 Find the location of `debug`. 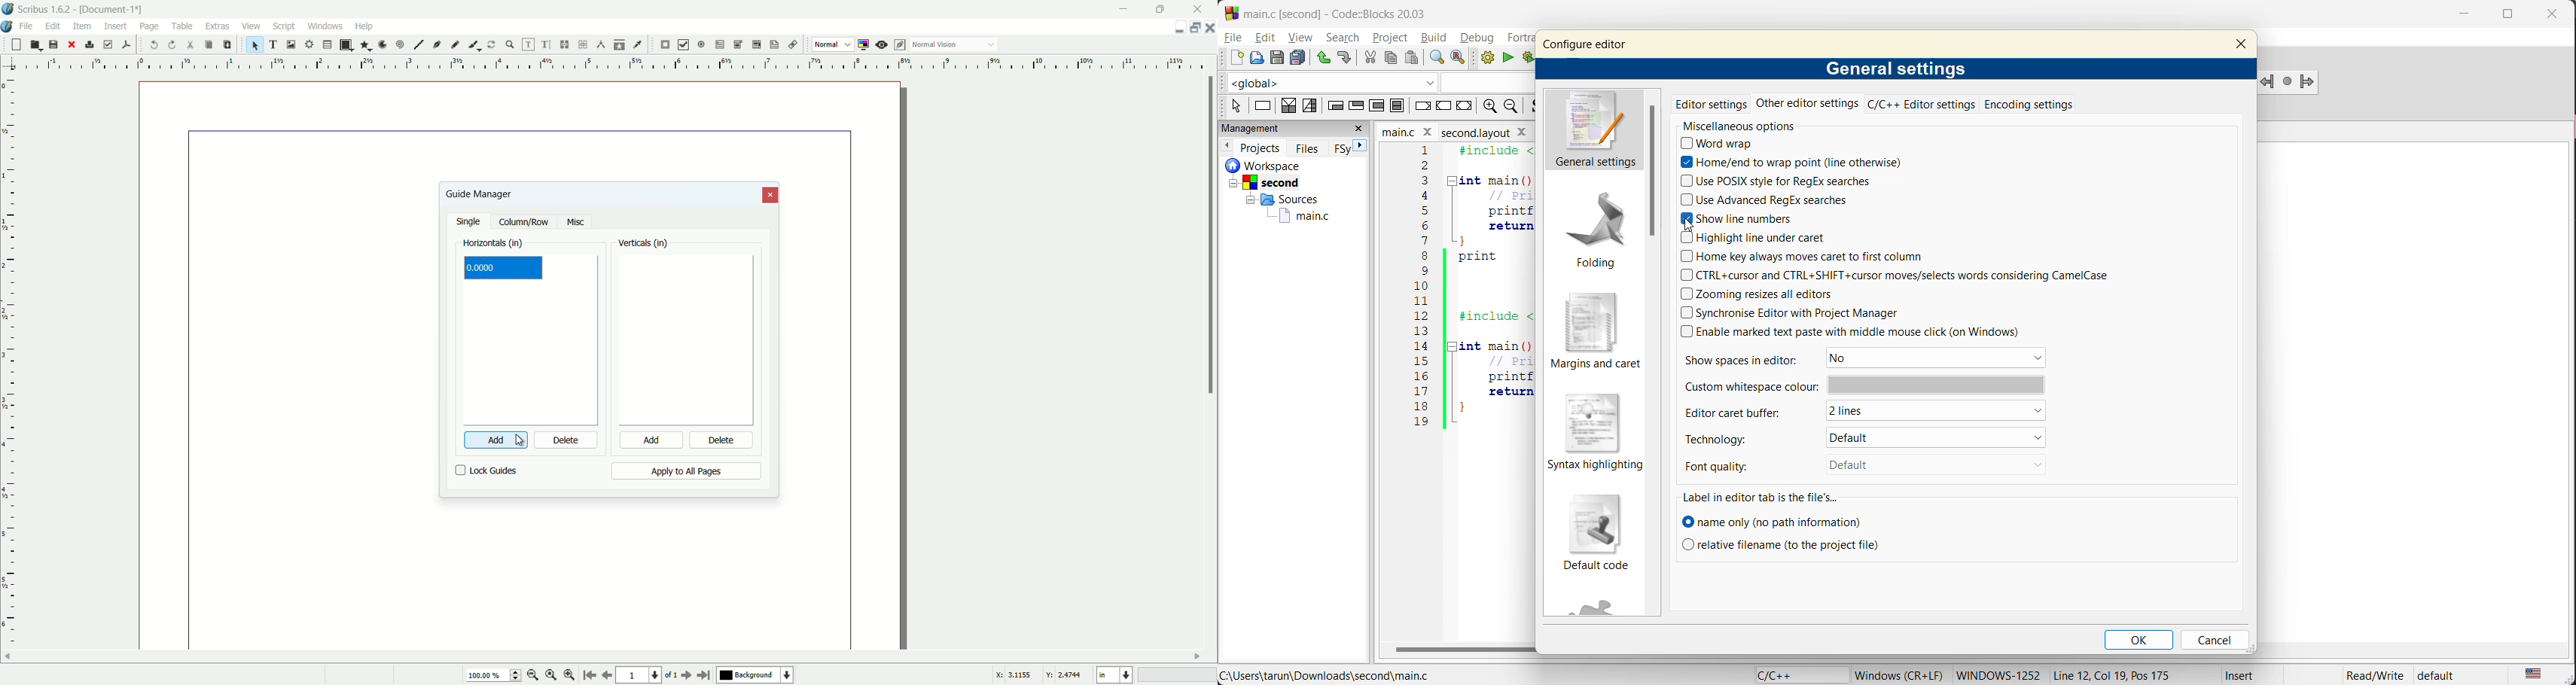

debug is located at coordinates (1480, 38).